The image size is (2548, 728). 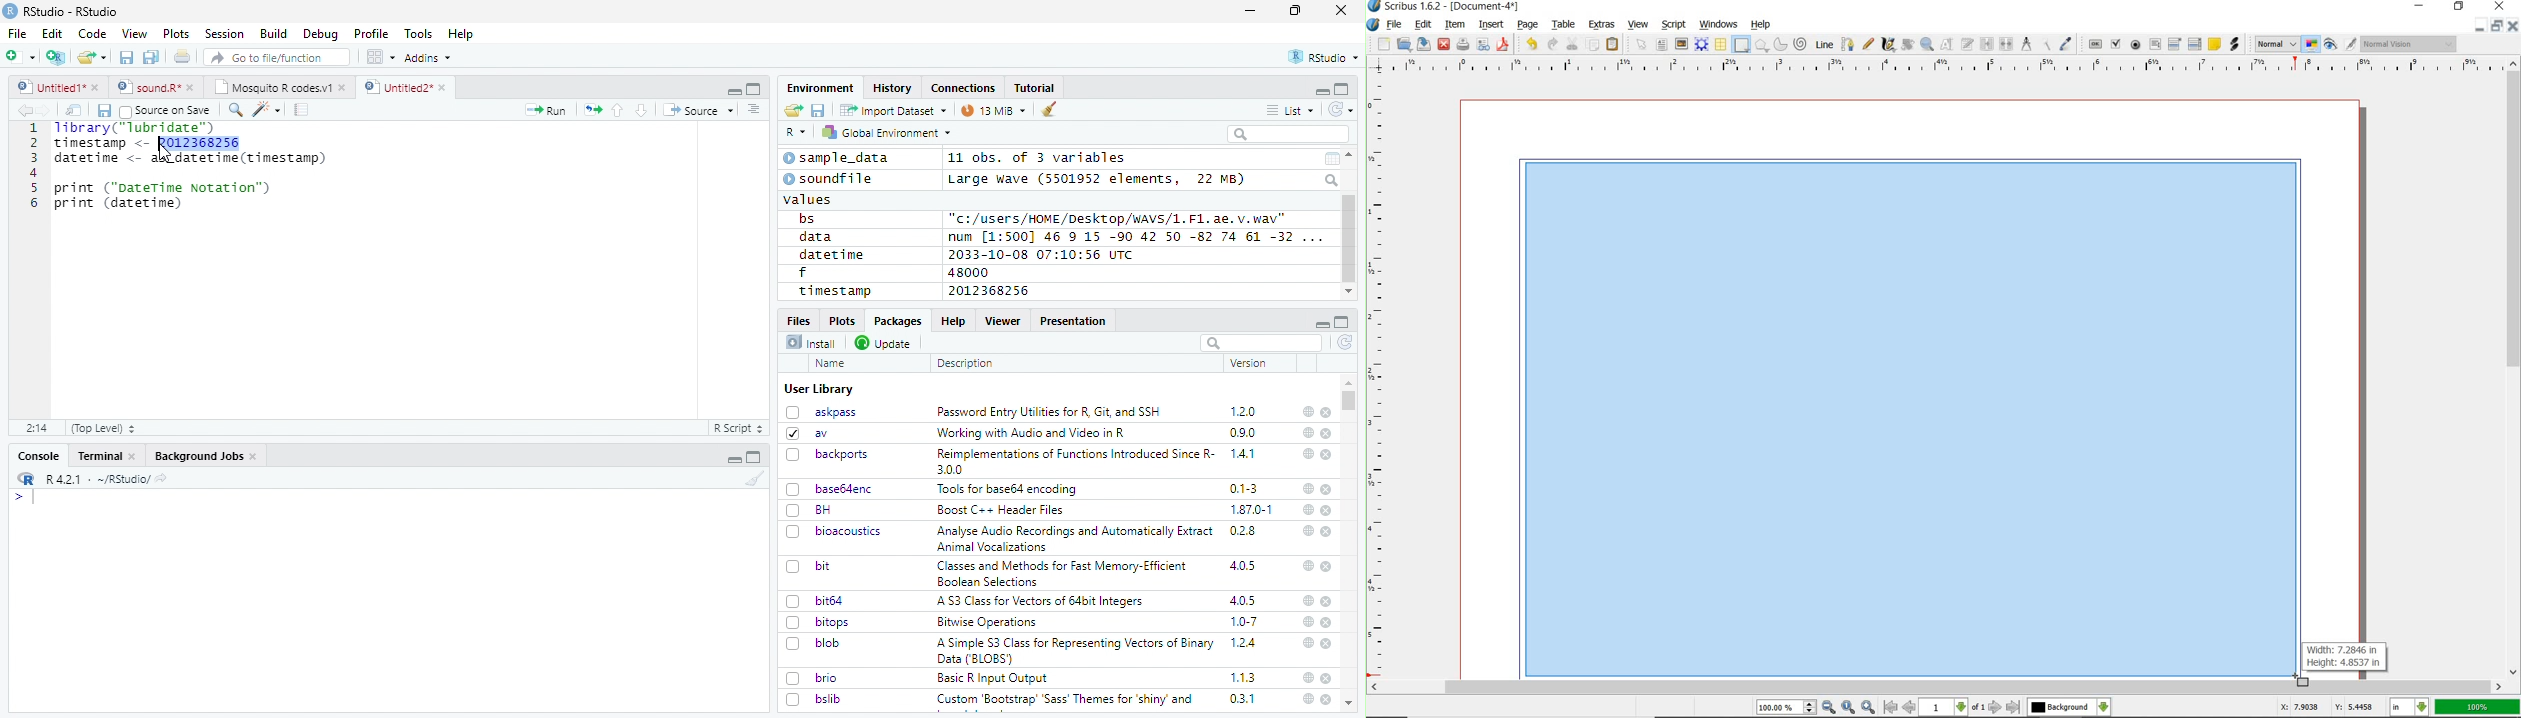 I want to click on minimize, so click(x=733, y=89).